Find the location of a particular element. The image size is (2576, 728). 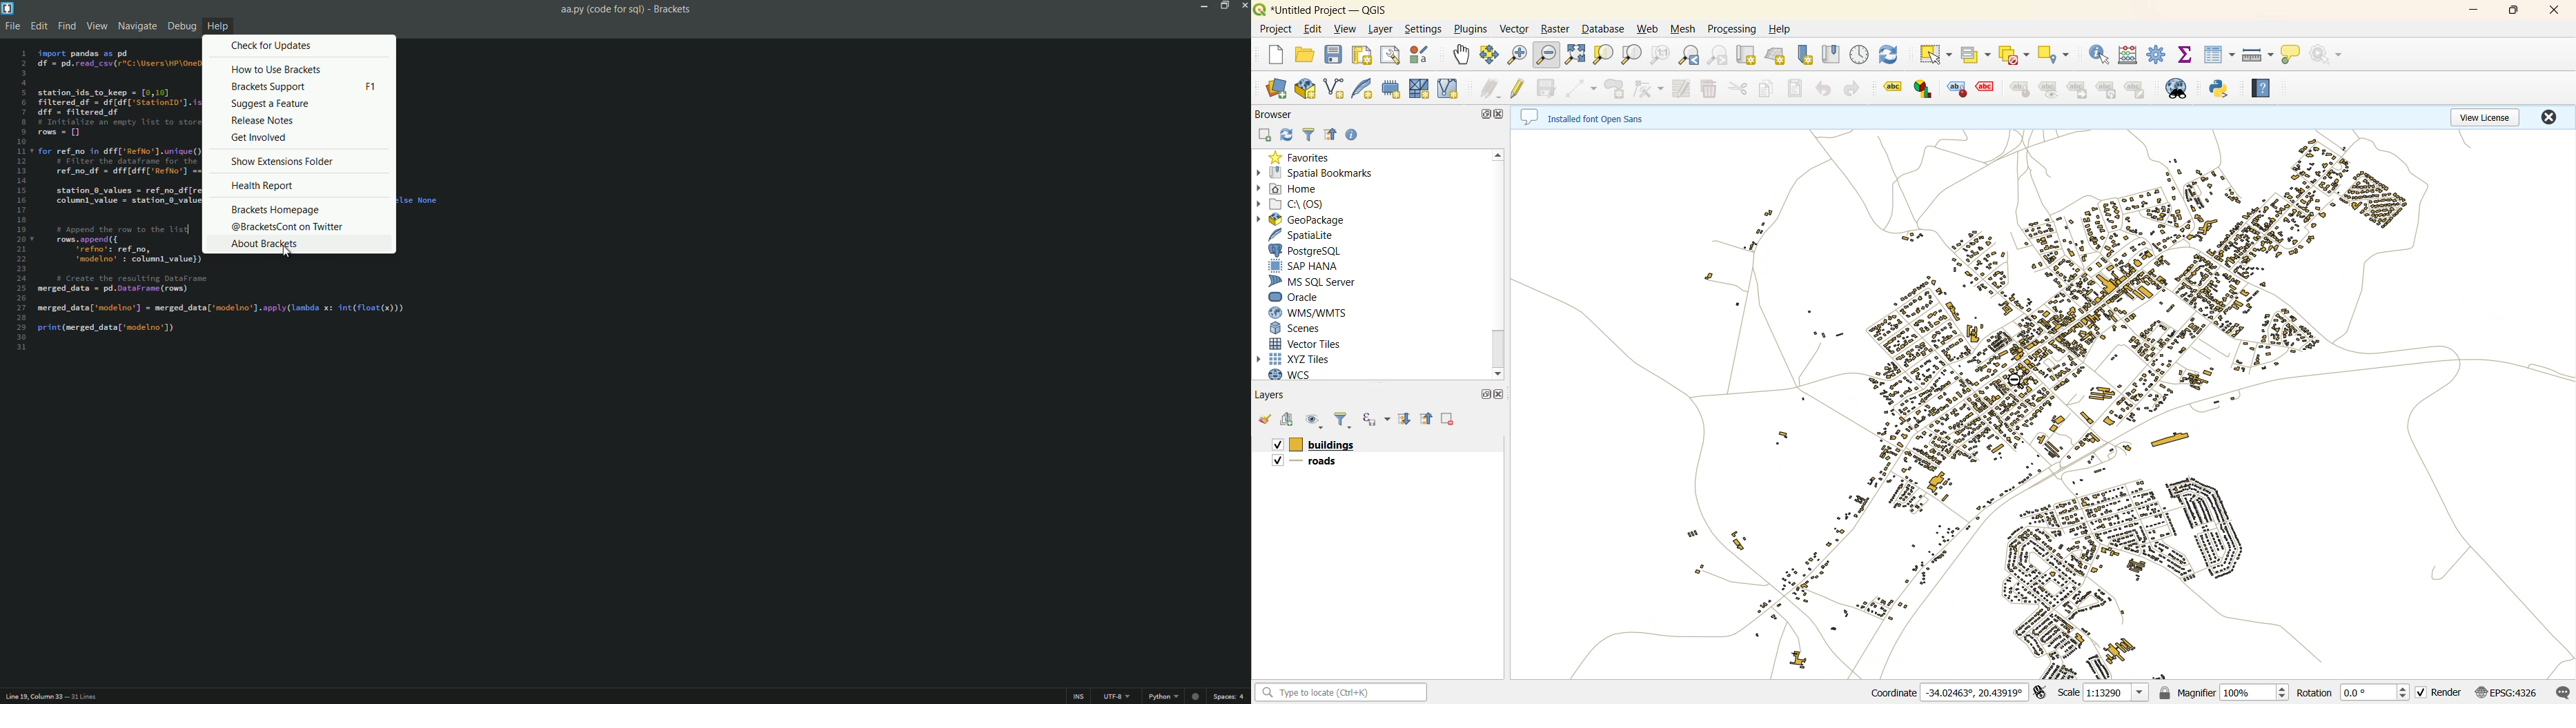

style manager is located at coordinates (1423, 57).